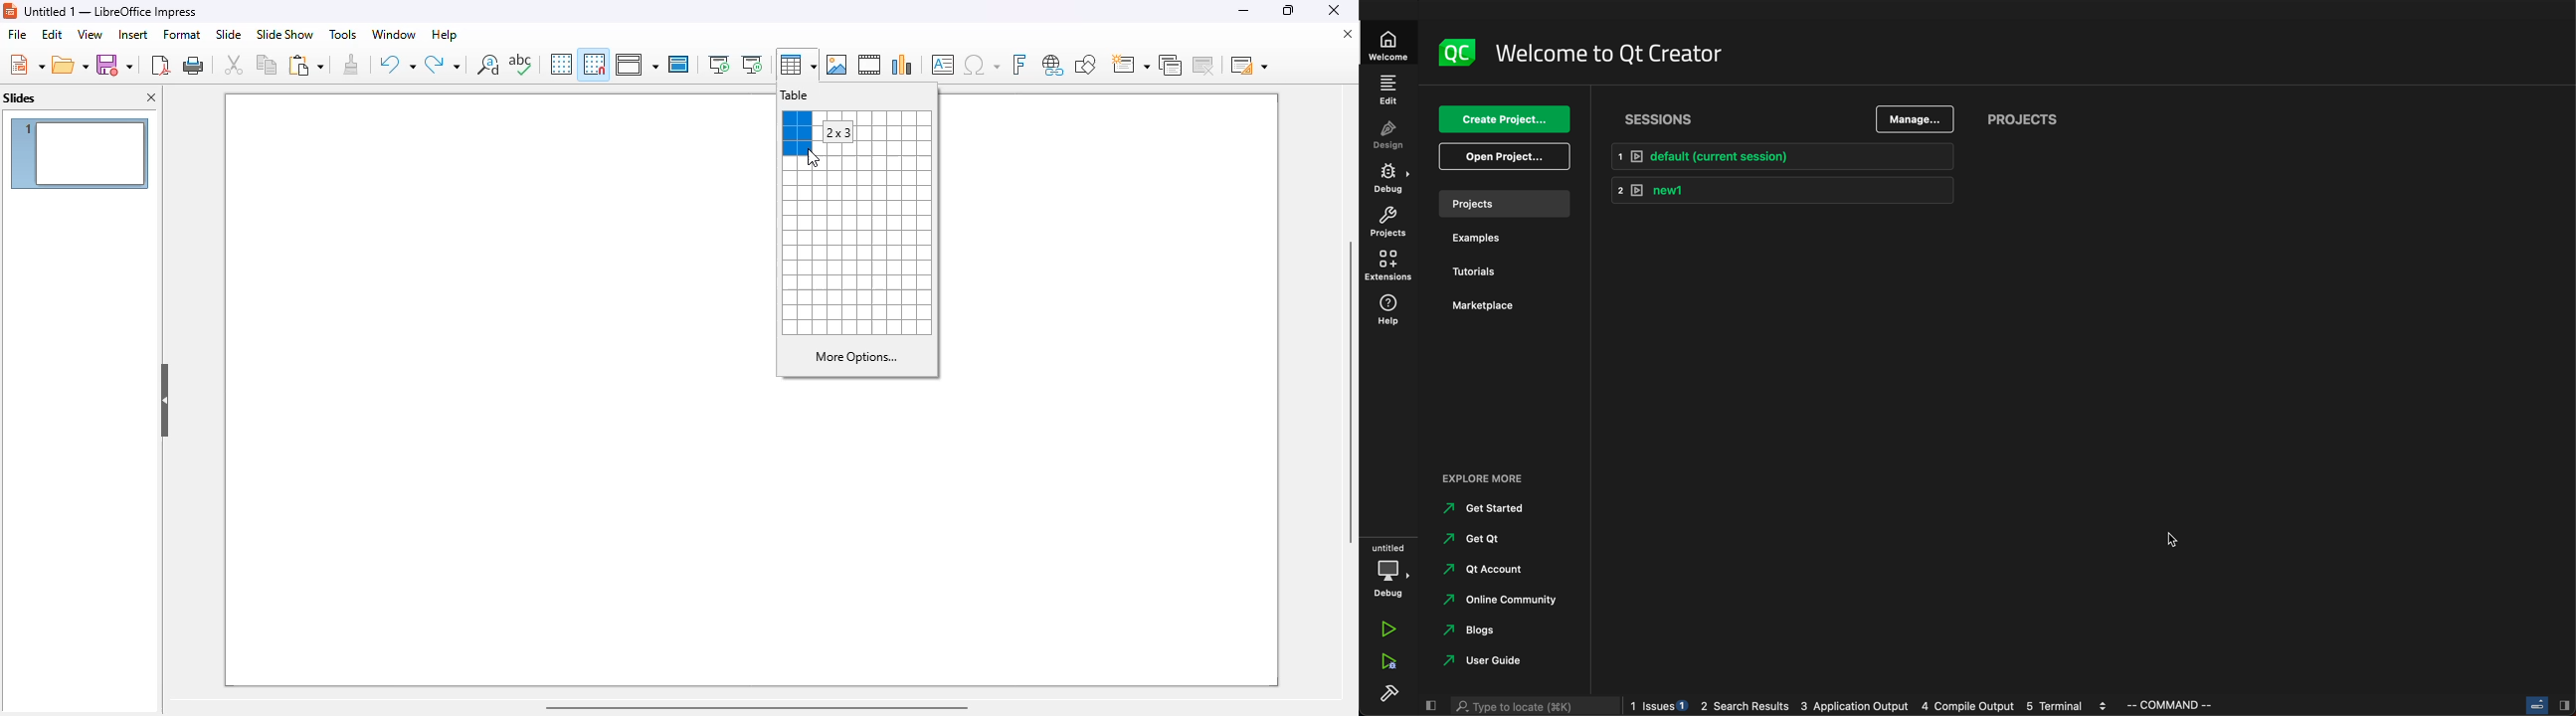 Image resolution: width=2576 pixels, height=728 pixels. What do you see at coordinates (395, 35) in the screenshot?
I see `window` at bounding box center [395, 35].